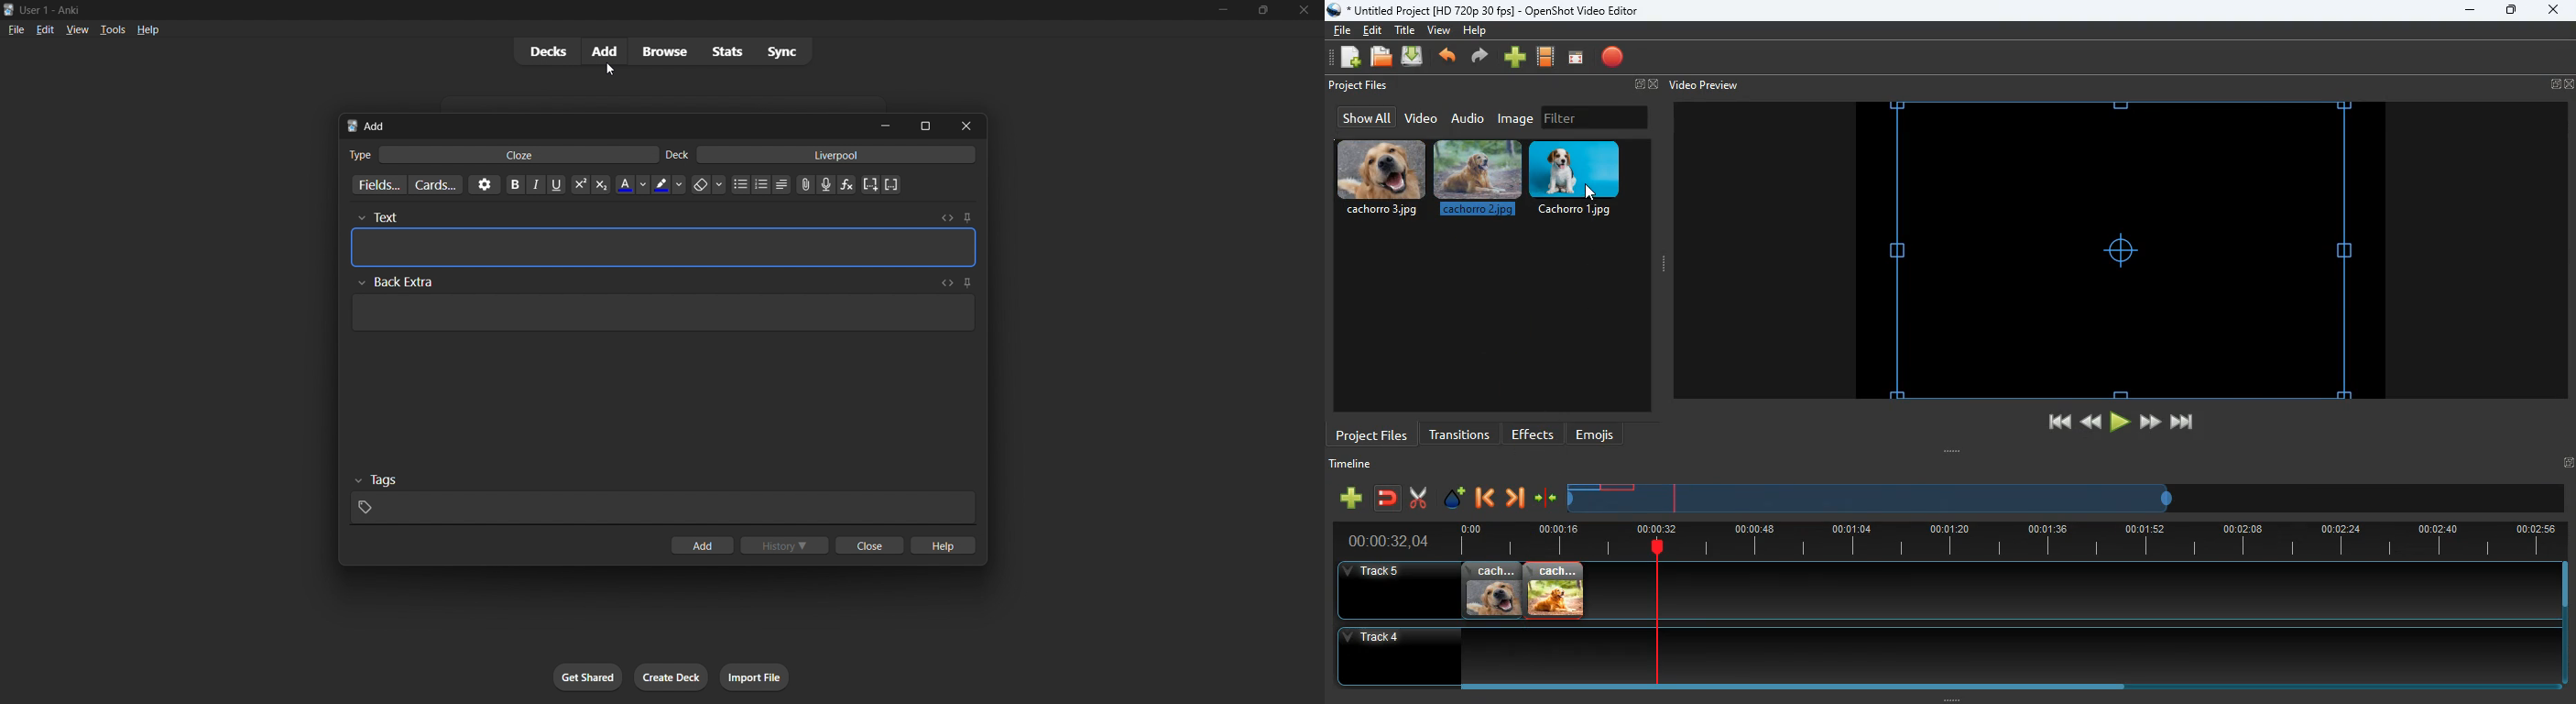  What do you see at coordinates (15, 30) in the screenshot?
I see `file` at bounding box center [15, 30].